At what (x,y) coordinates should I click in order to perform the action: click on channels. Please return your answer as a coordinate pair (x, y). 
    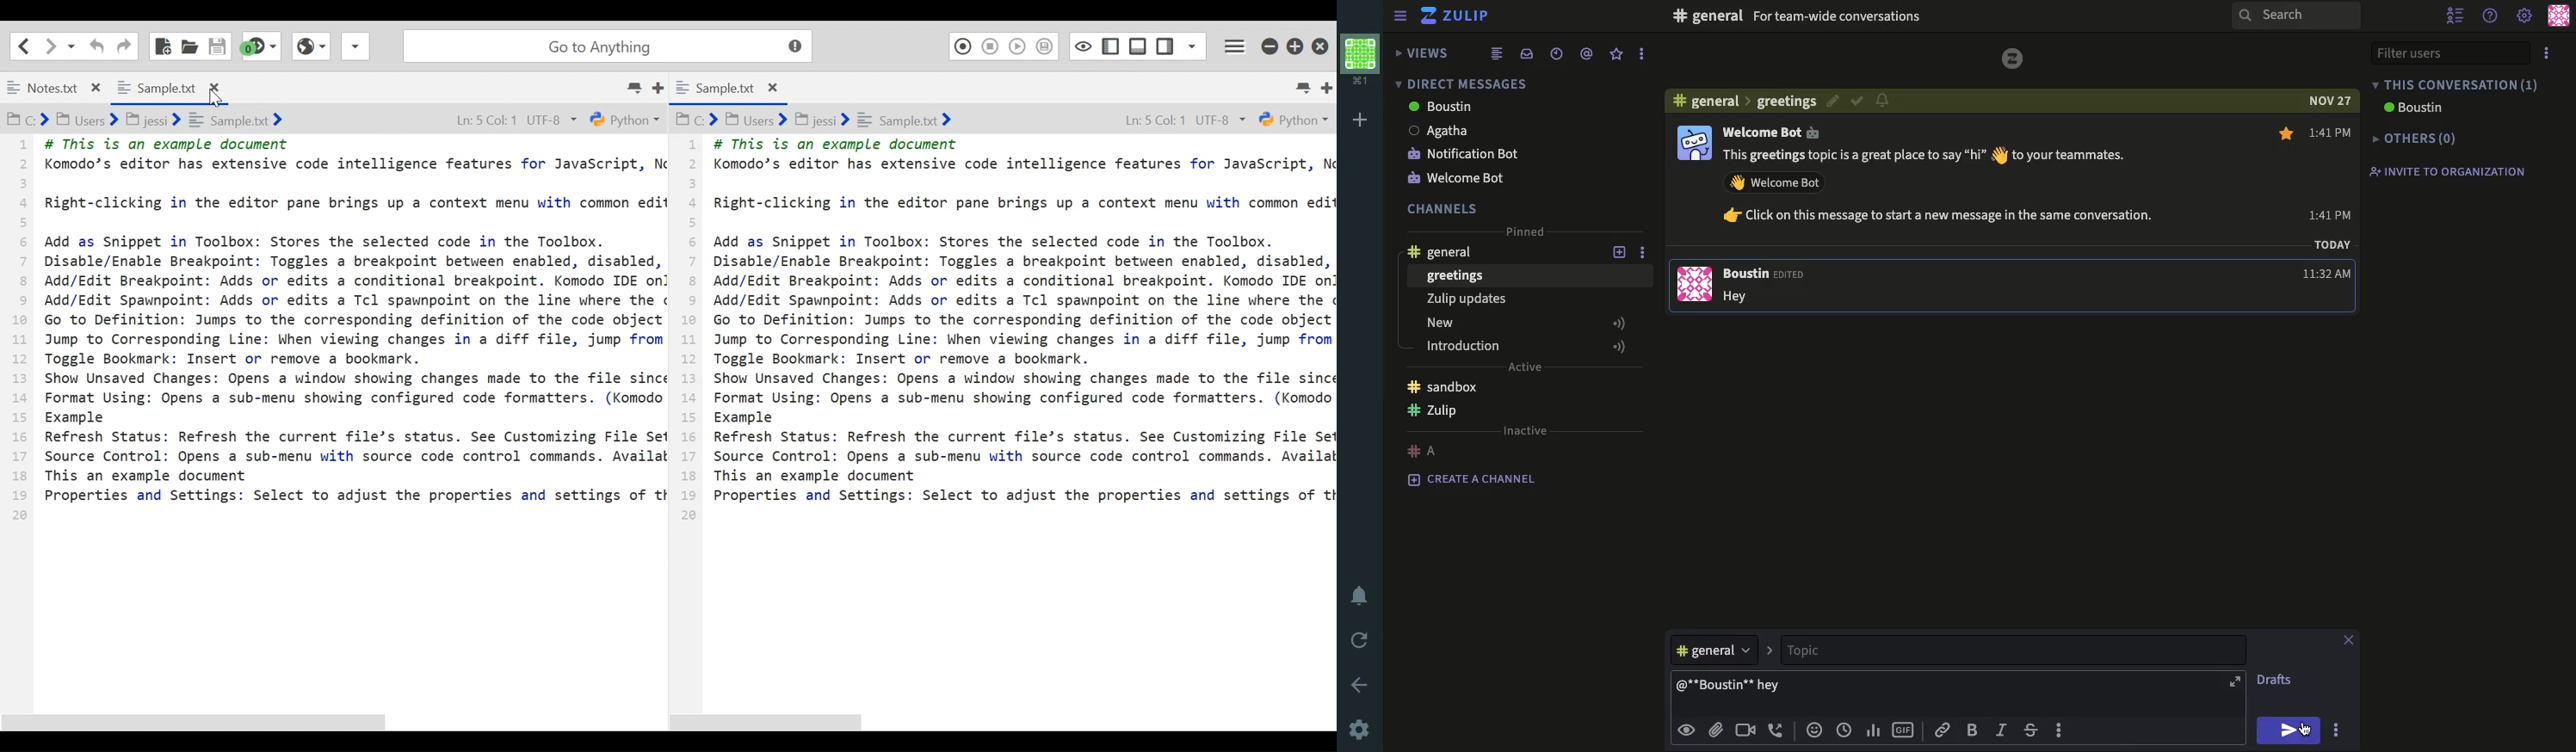
    Looking at the image, I should click on (1444, 207).